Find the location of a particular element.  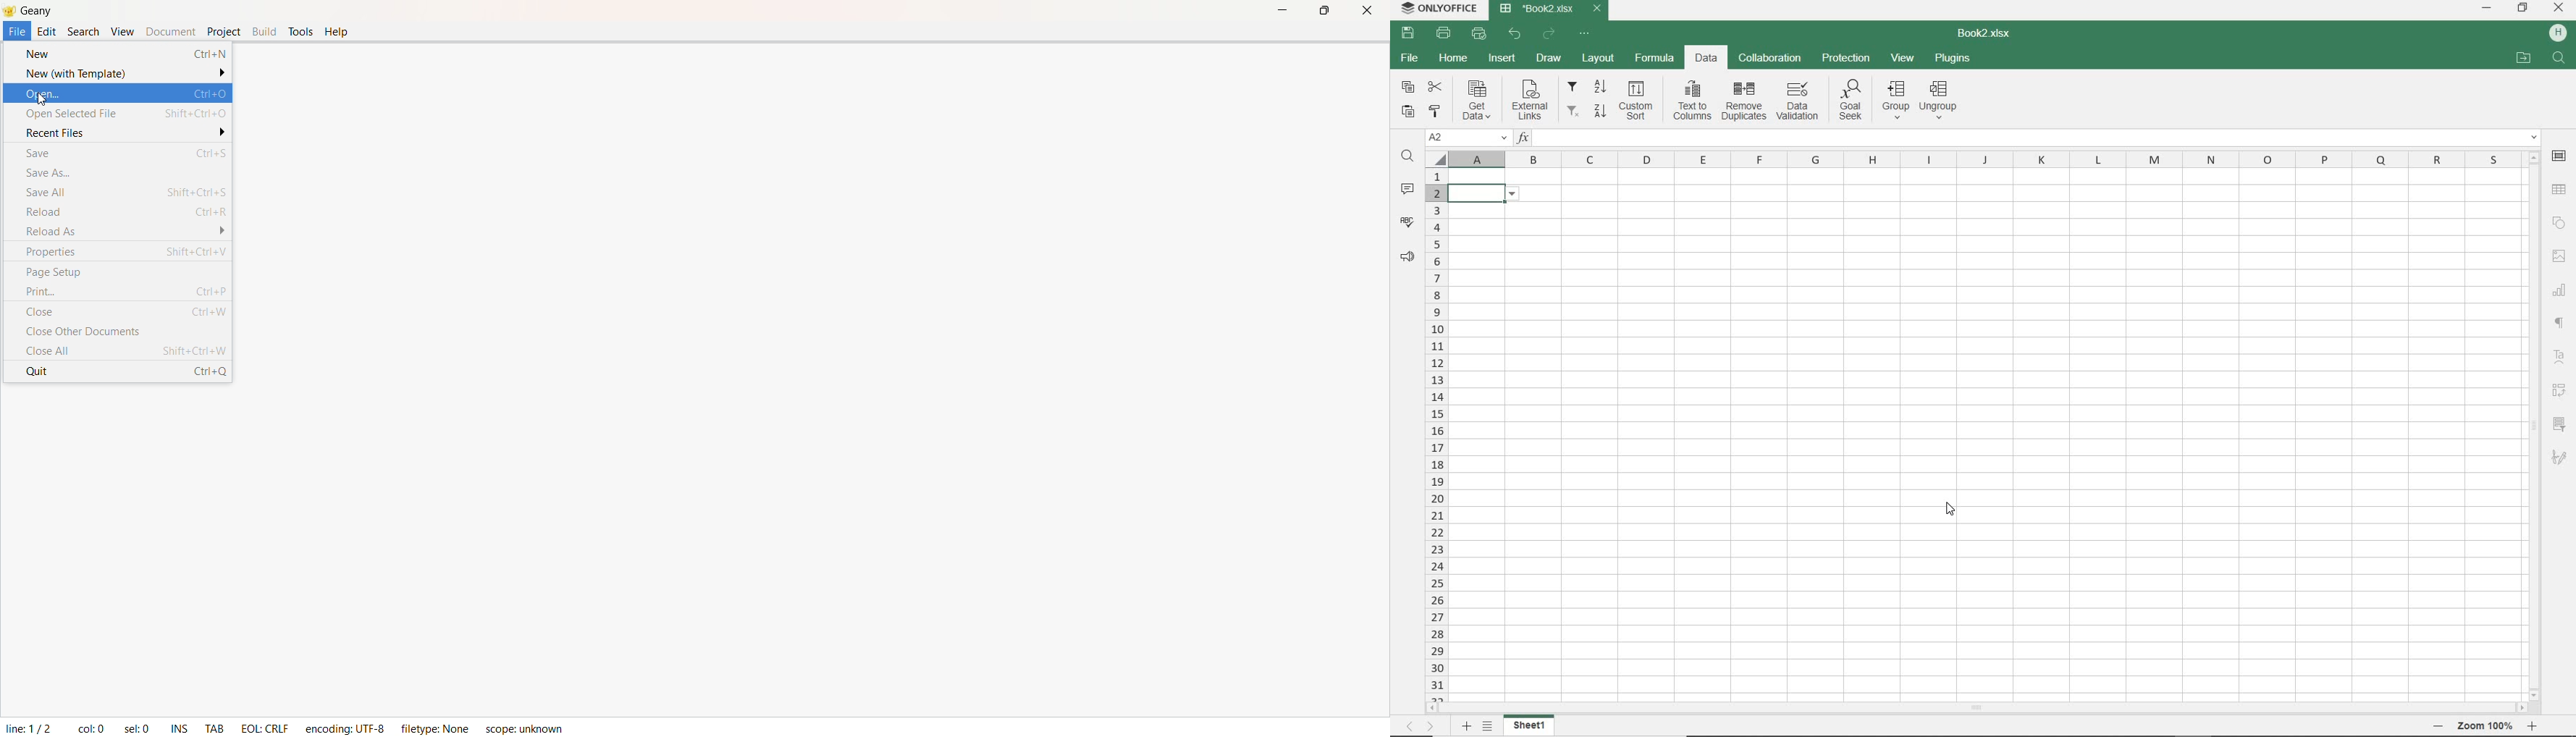

INSERT FUNCTION is located at coordinates (2027, 136).